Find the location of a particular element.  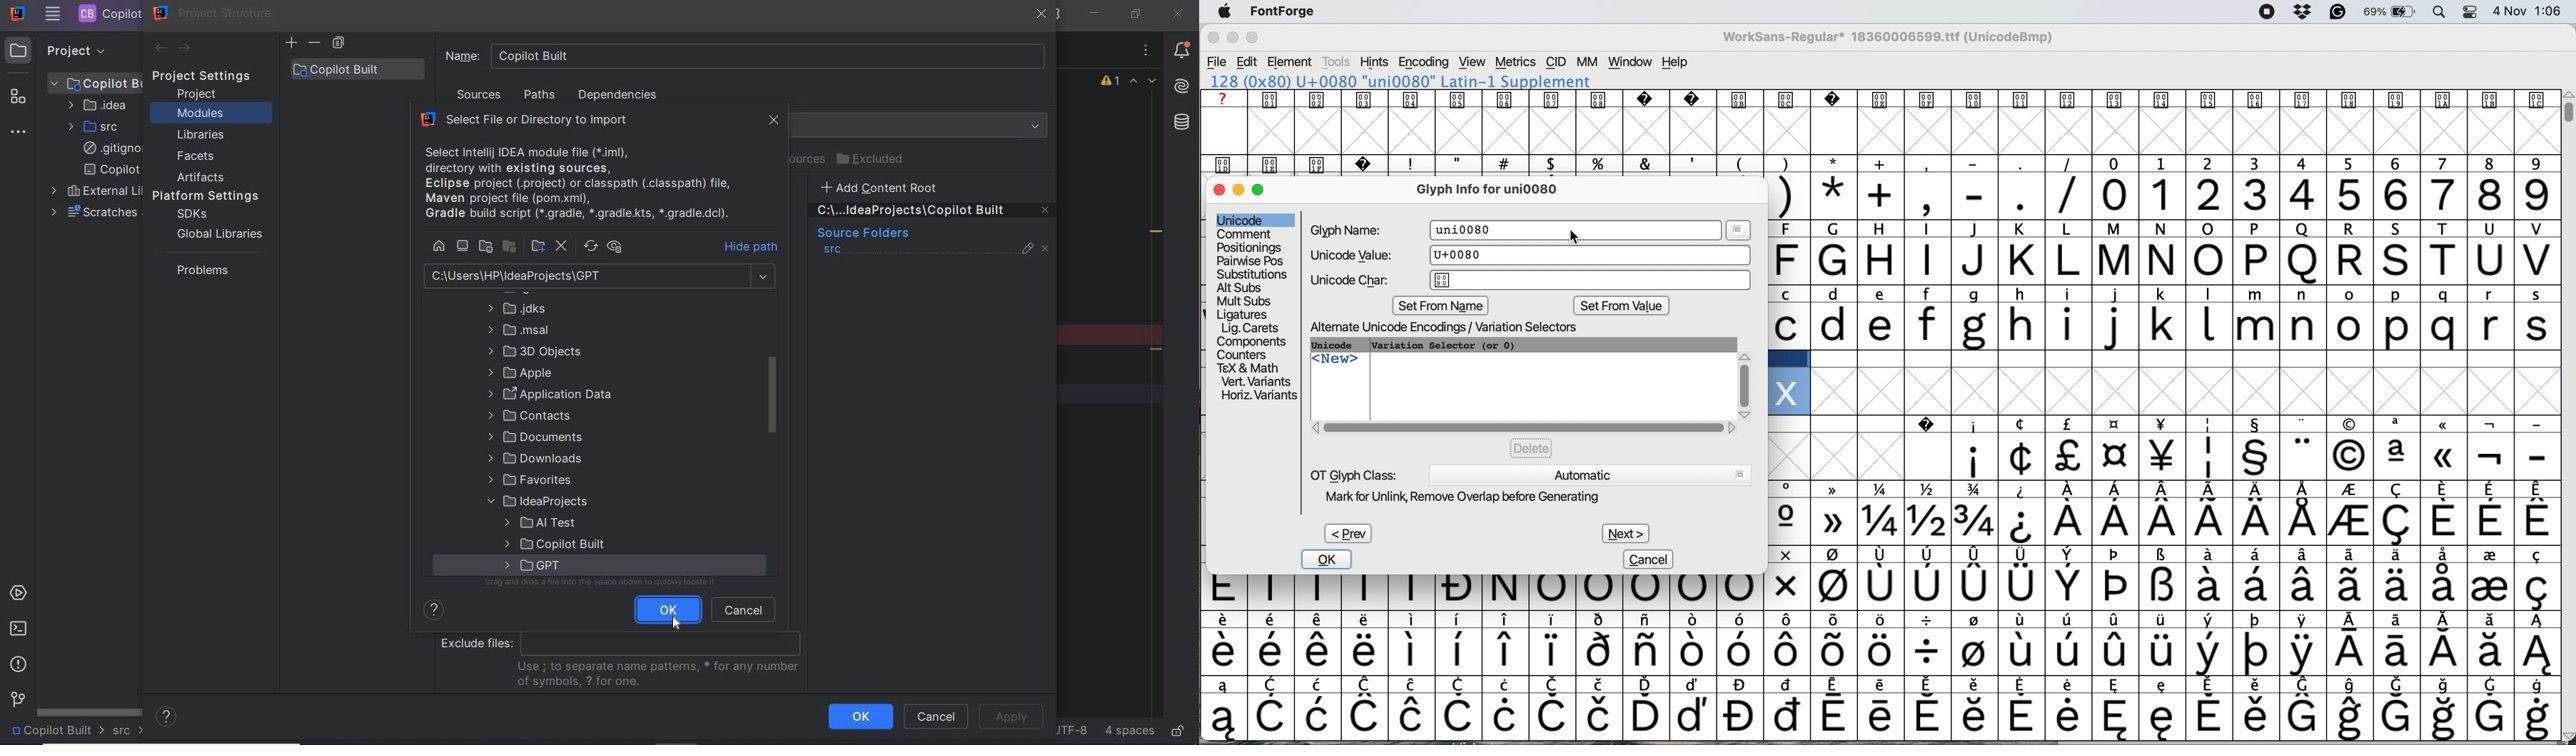

special characters is located at coordinates (1883, 684).